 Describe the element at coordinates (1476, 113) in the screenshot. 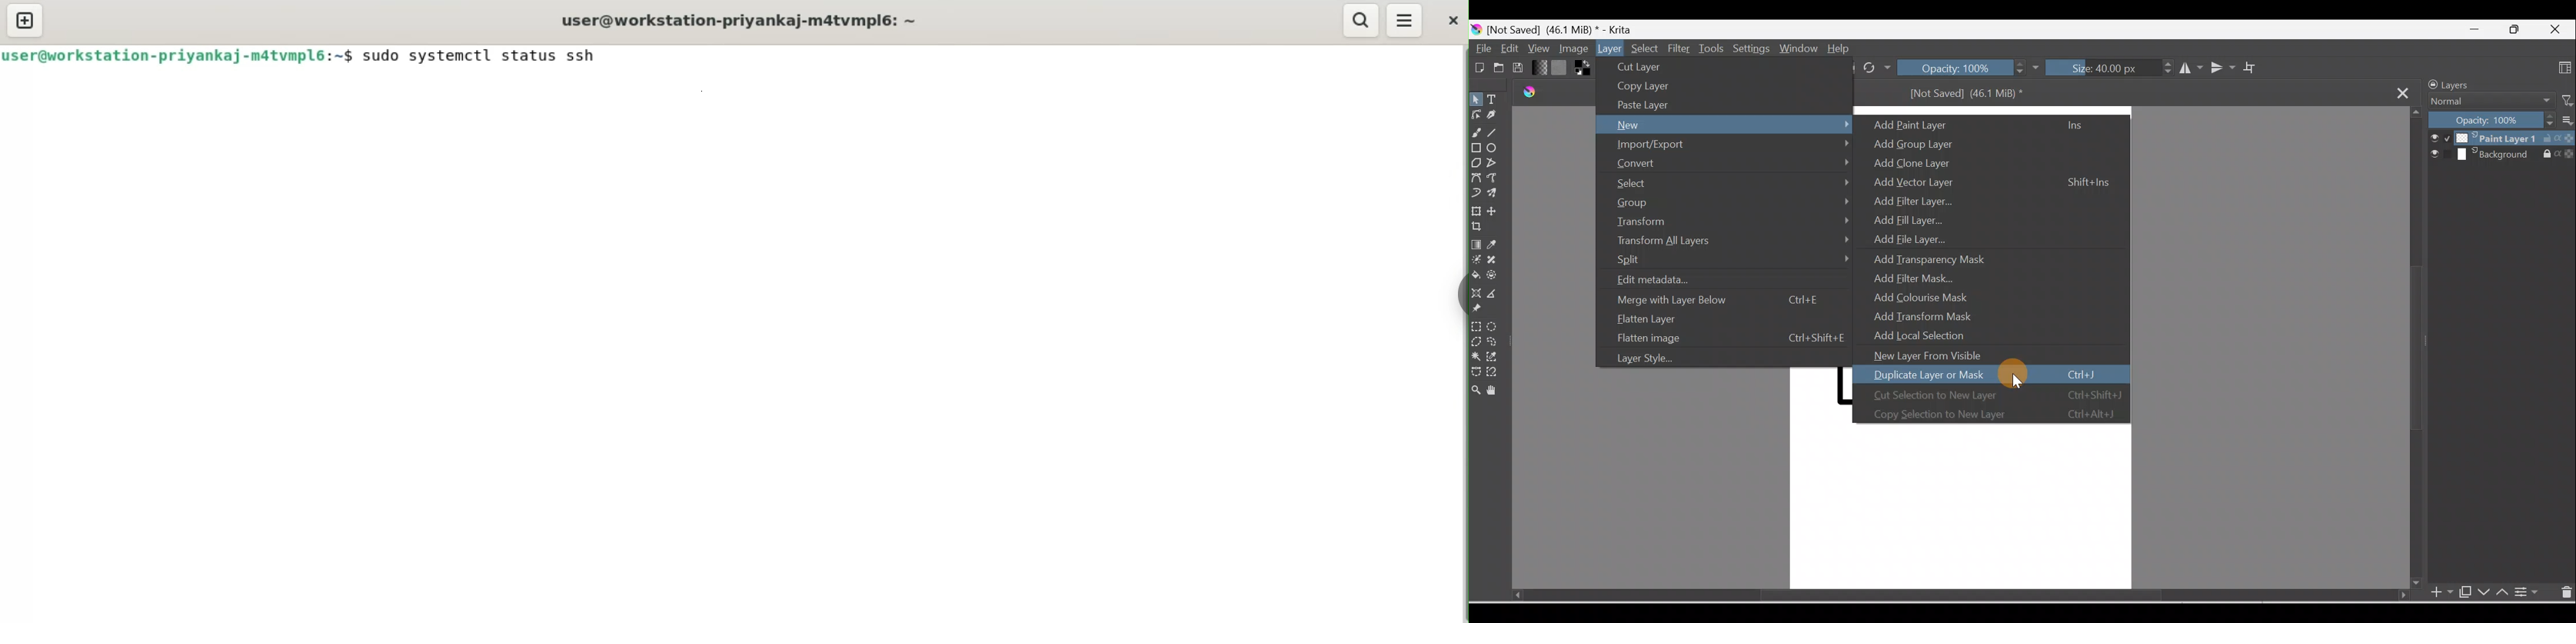

I see `Edit shapes tool` at that location.